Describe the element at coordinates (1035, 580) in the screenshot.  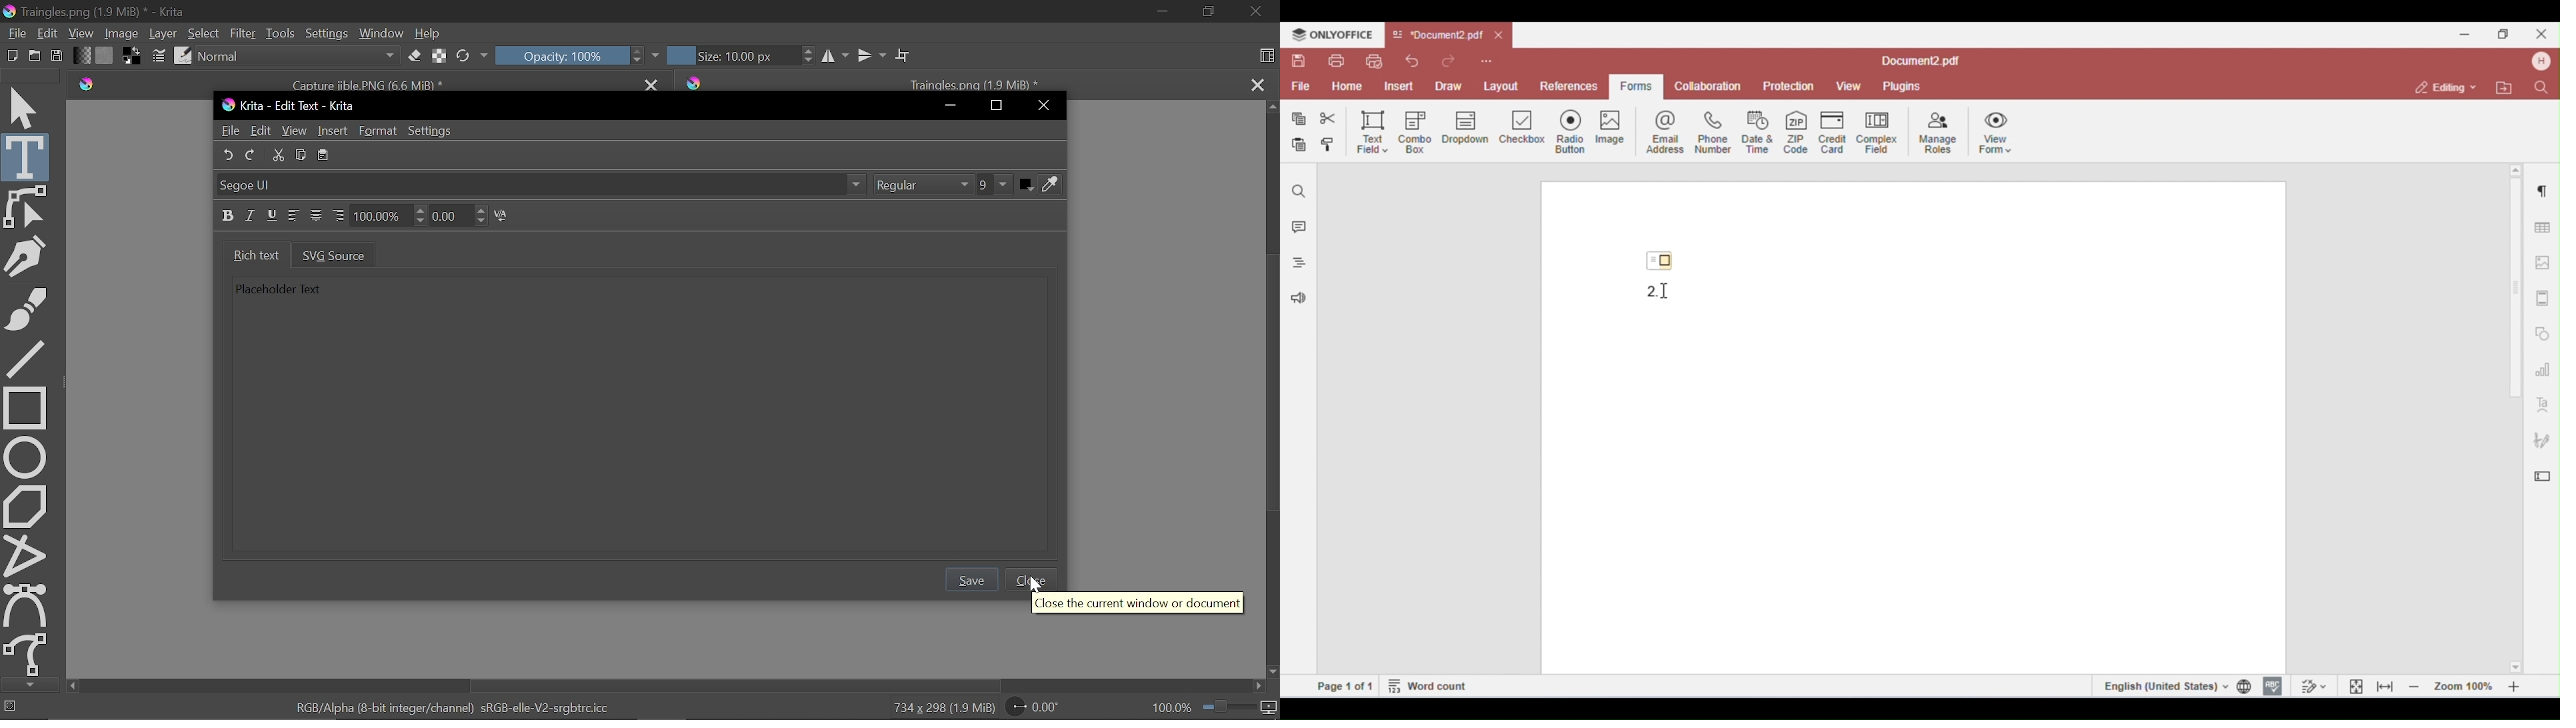
I see `Close` at that location.